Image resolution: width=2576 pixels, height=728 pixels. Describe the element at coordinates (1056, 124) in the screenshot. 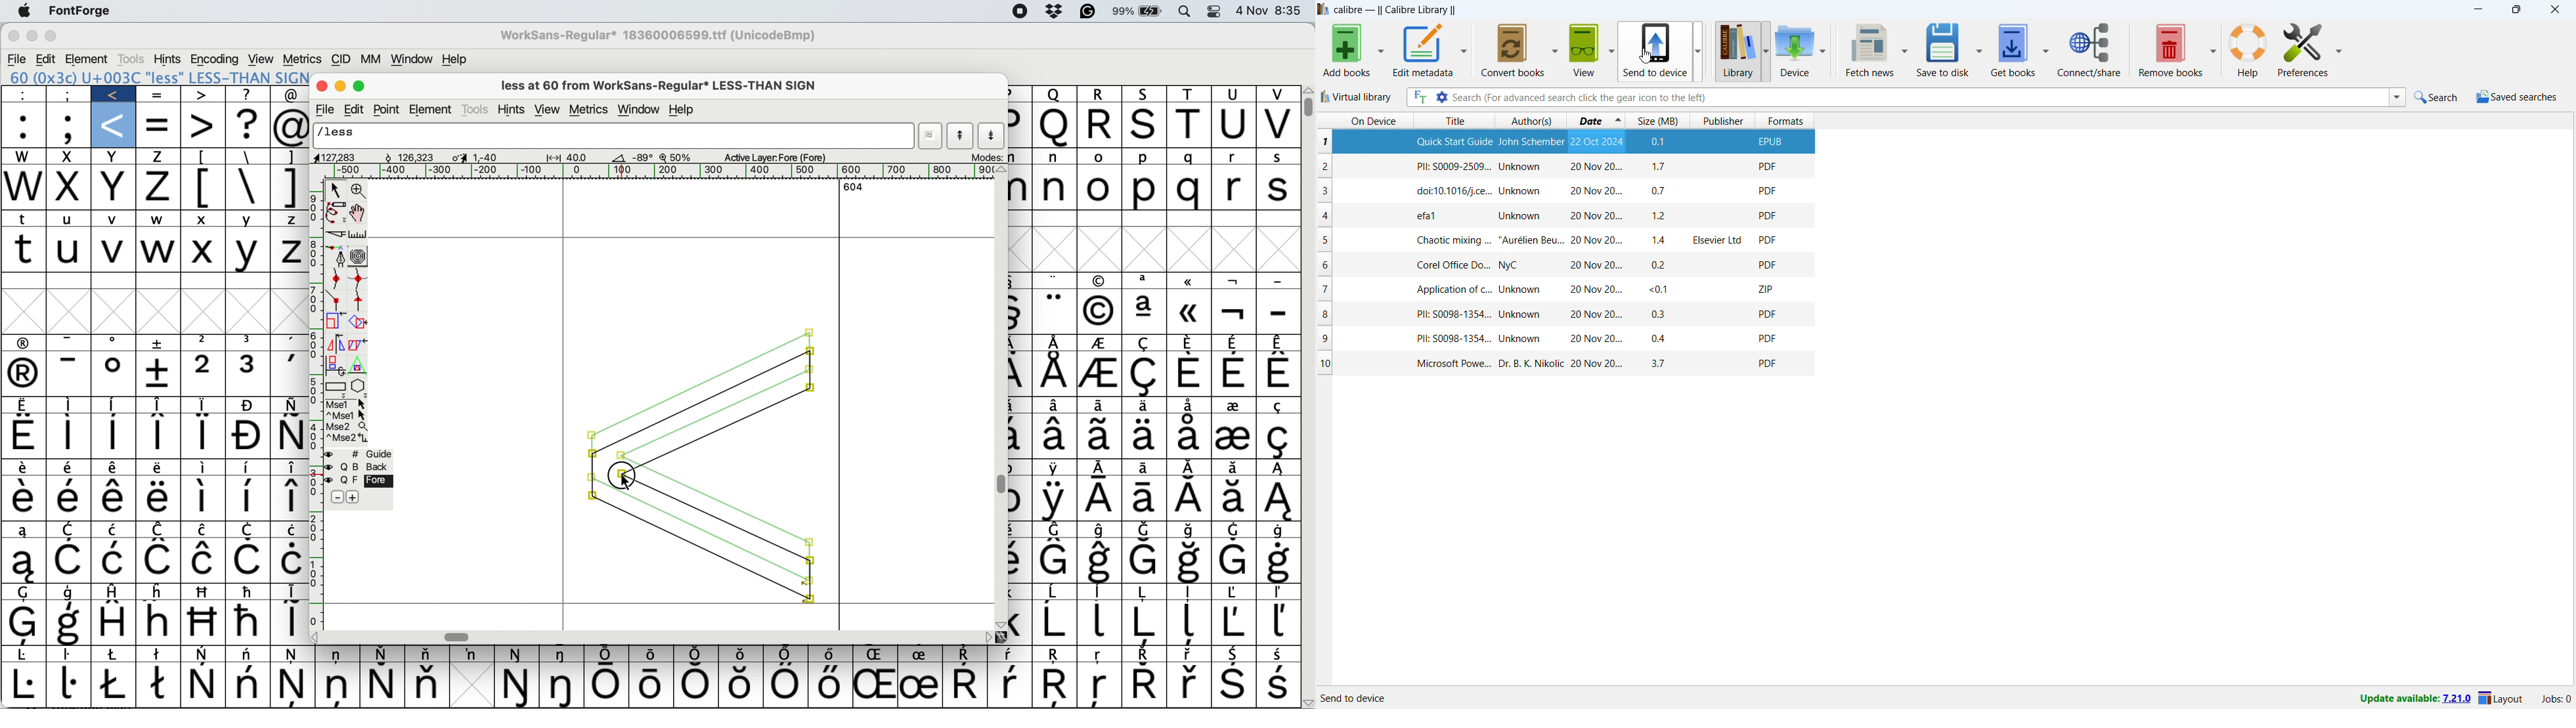

I see `q` at that location.